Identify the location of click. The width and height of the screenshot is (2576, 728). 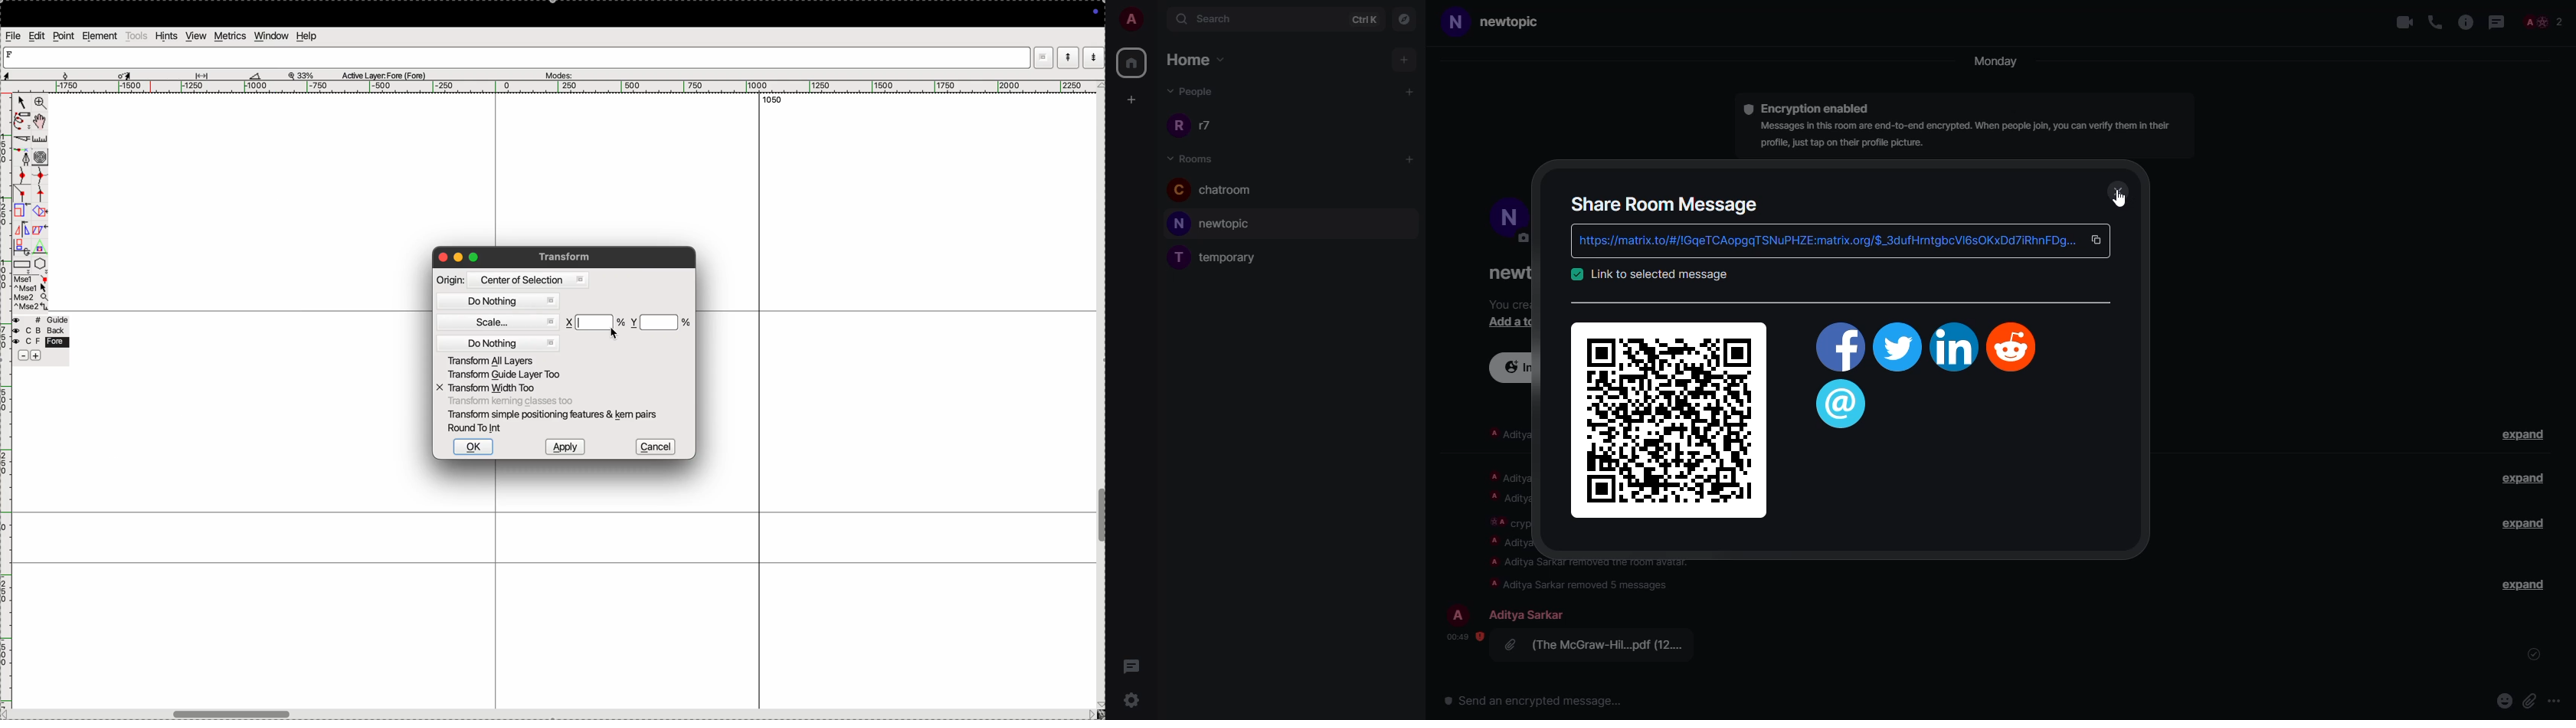
(2100, 239).